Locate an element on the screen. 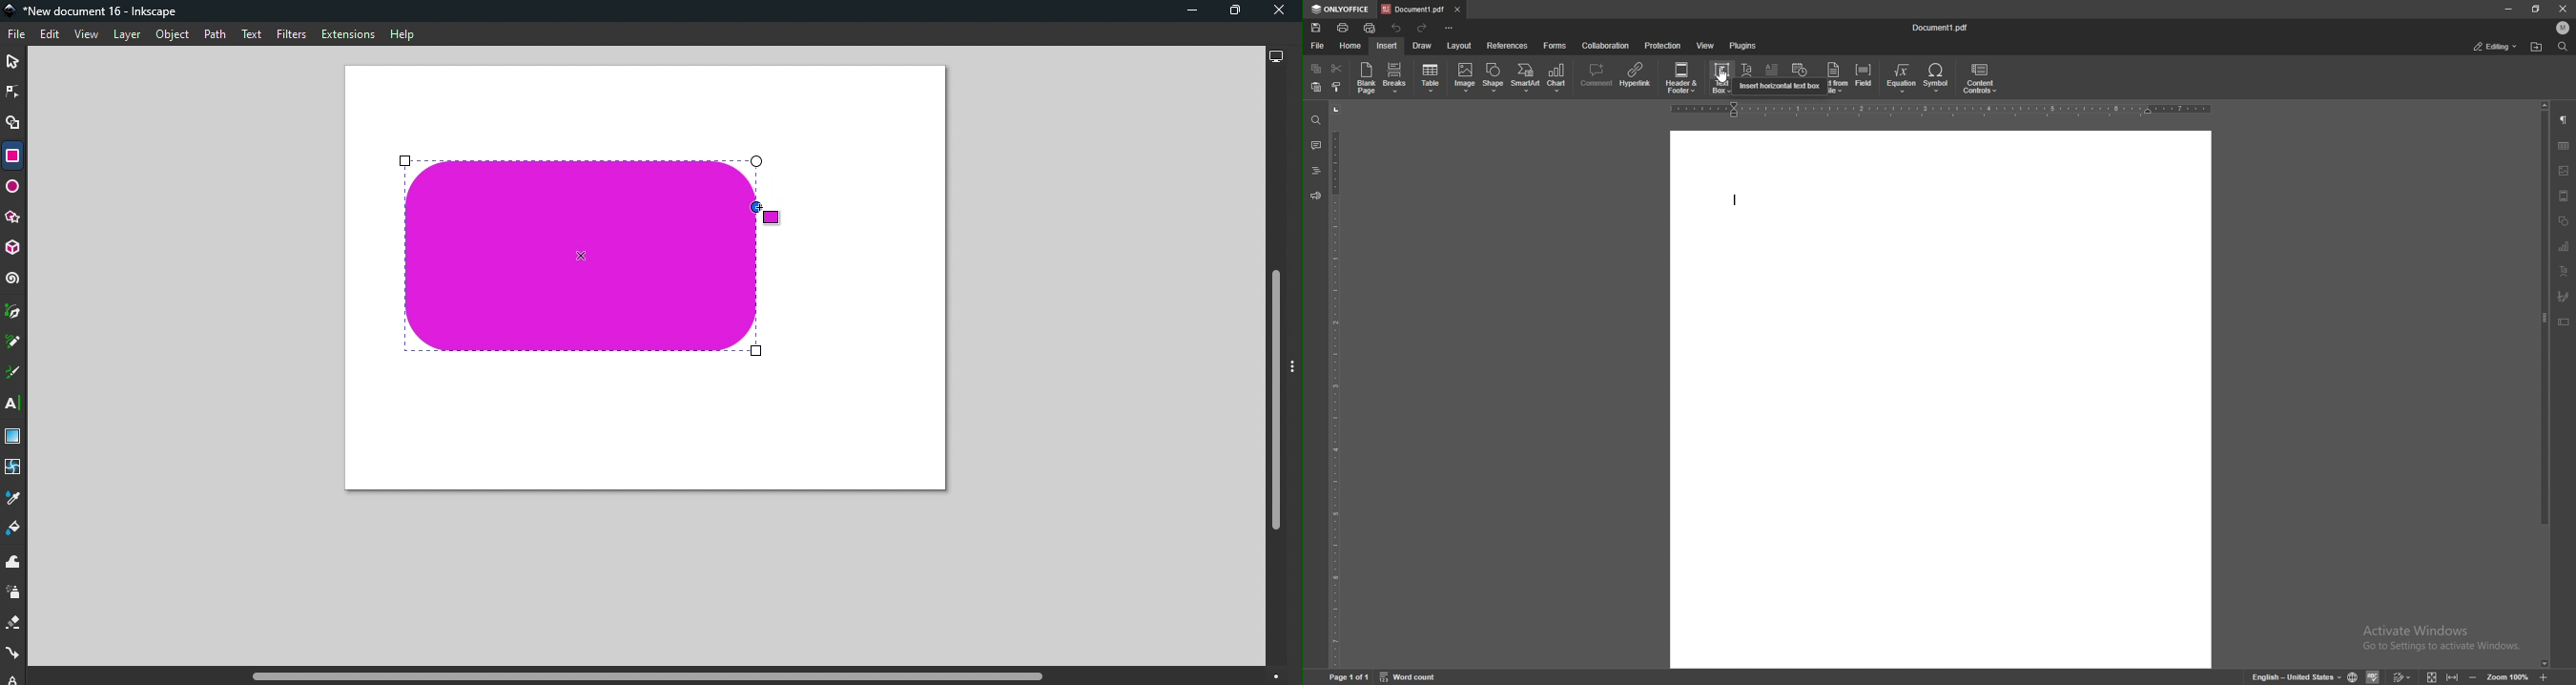 The height and width of the screenshot is (700, 2576). close is located at coordinates (2564, 11).